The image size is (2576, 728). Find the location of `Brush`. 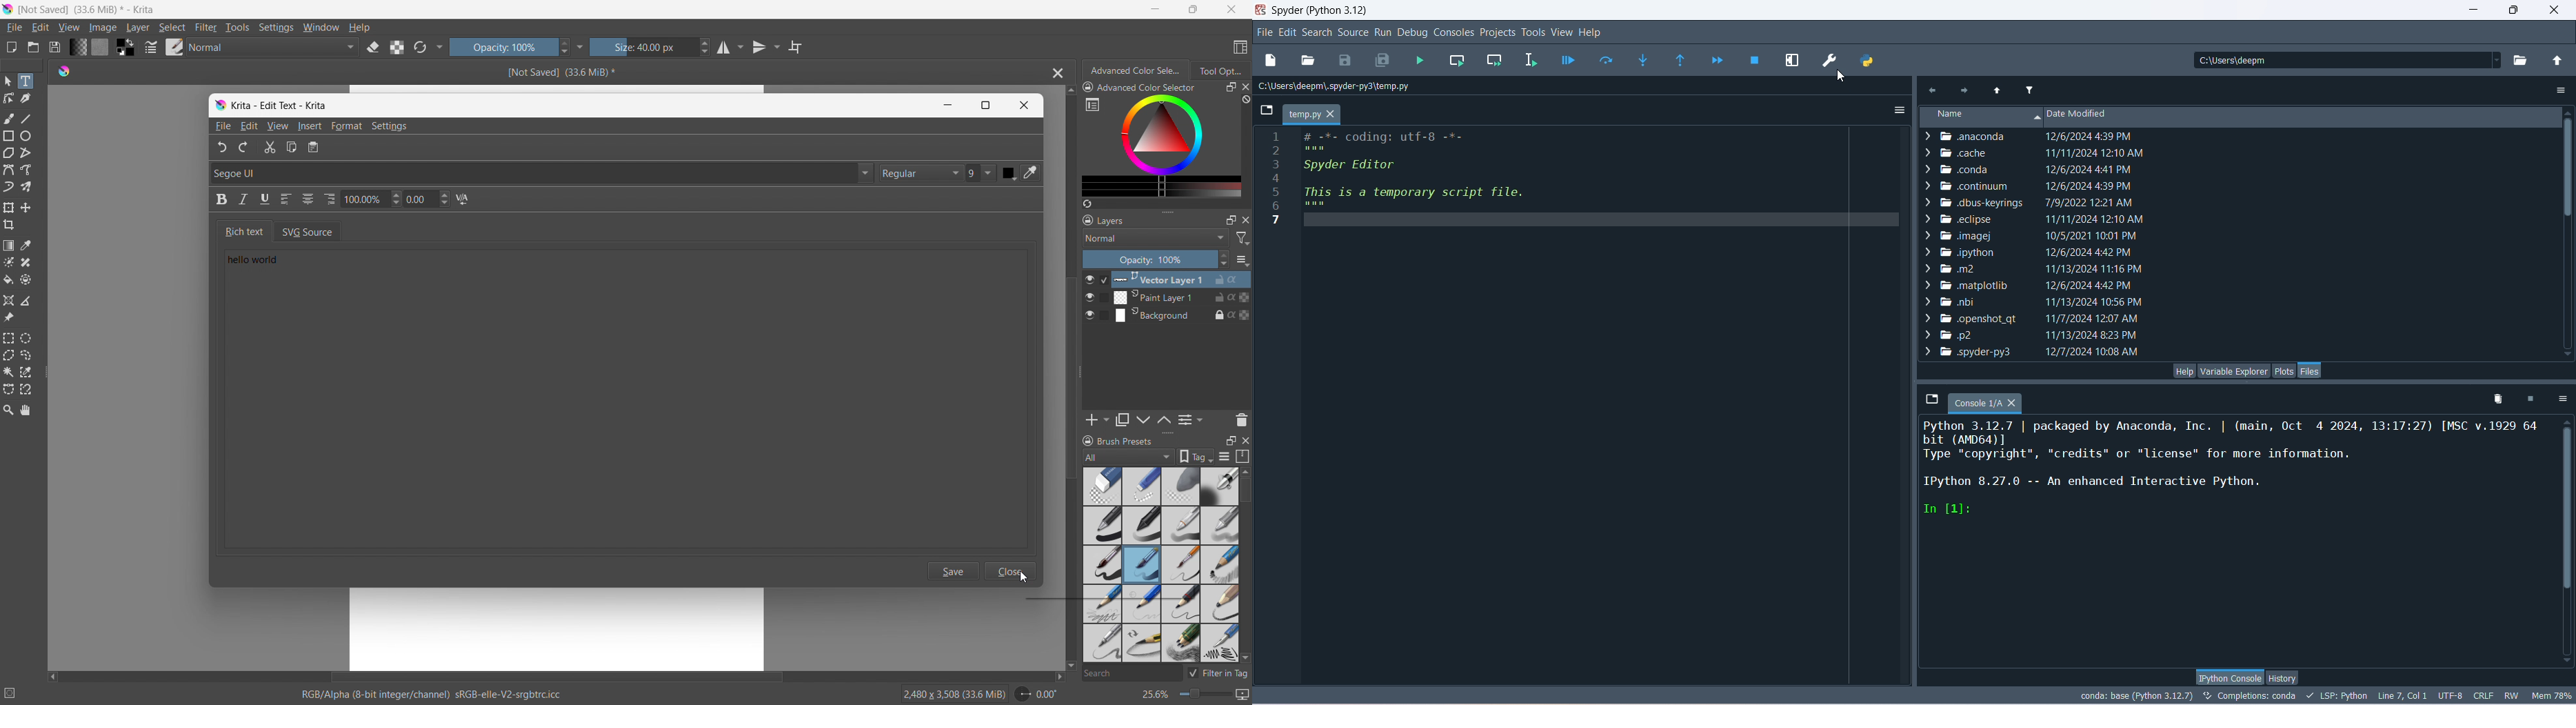

Brush is located at coordinates (1103, 563).